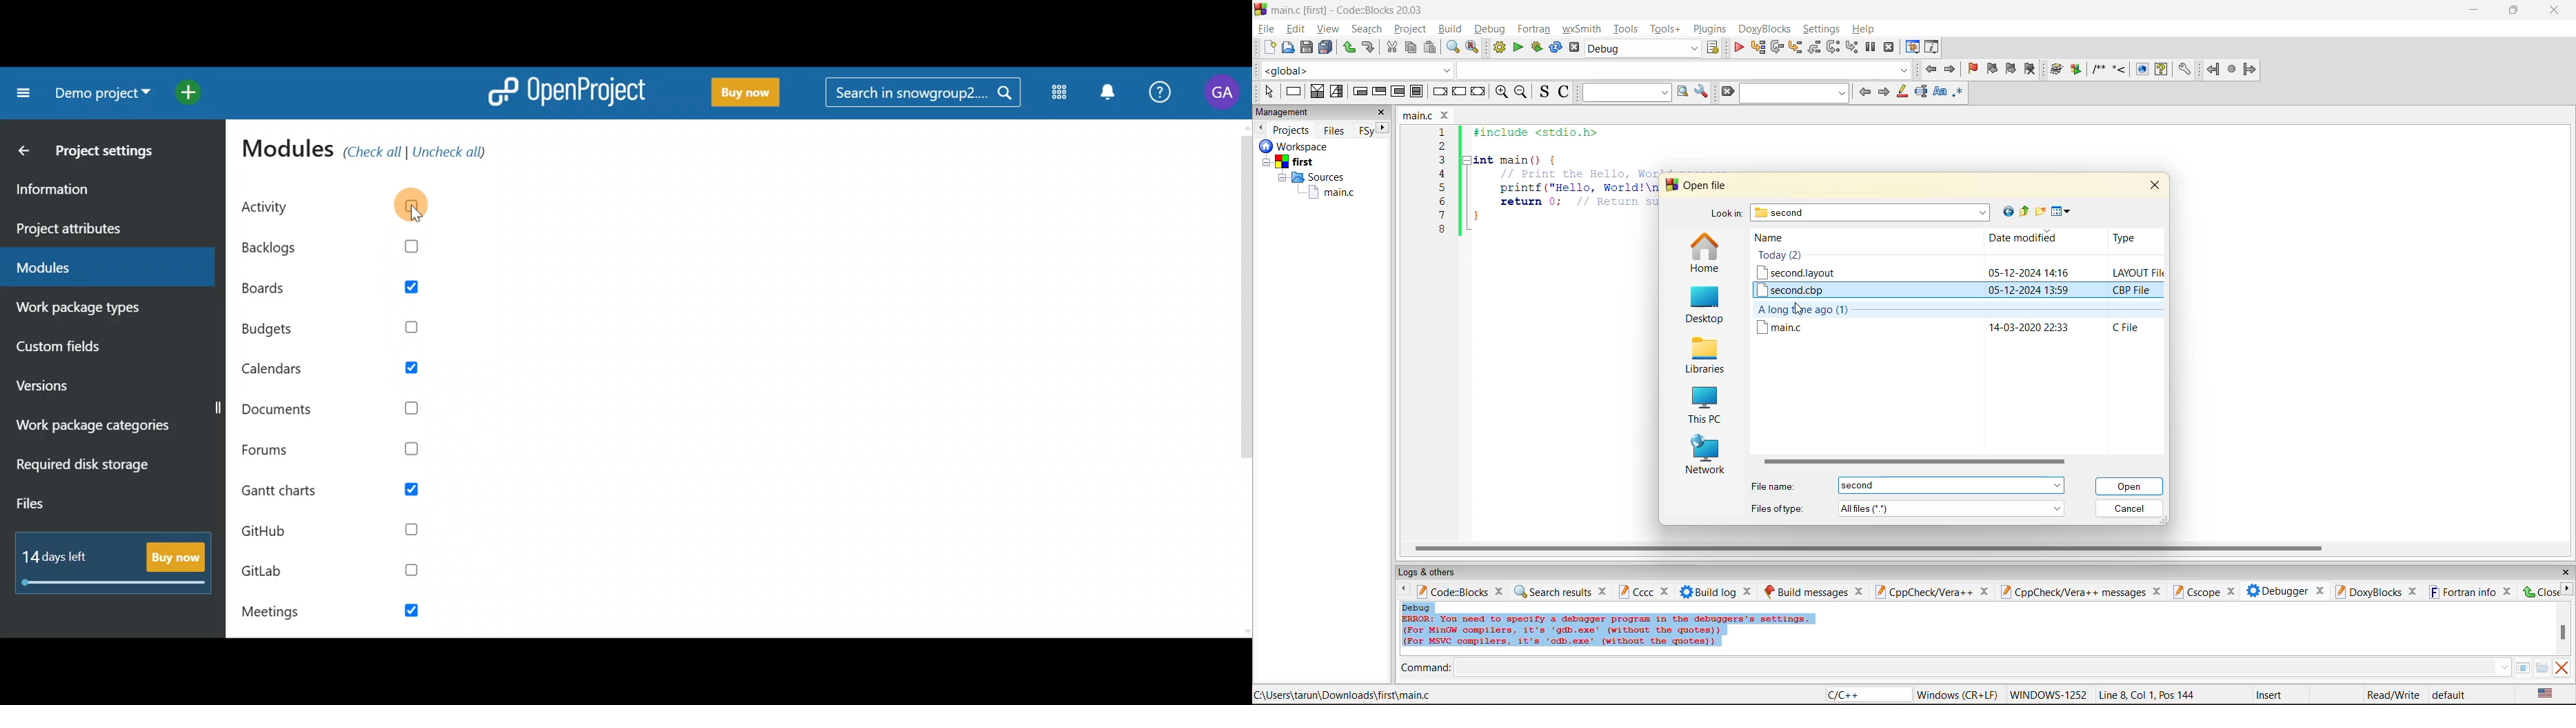 This screenshot has height=728, width=2576. What do you see at coordinates (1921, 92) in the screenshot?
I see `selected text` at bounding box center [1921, 92].